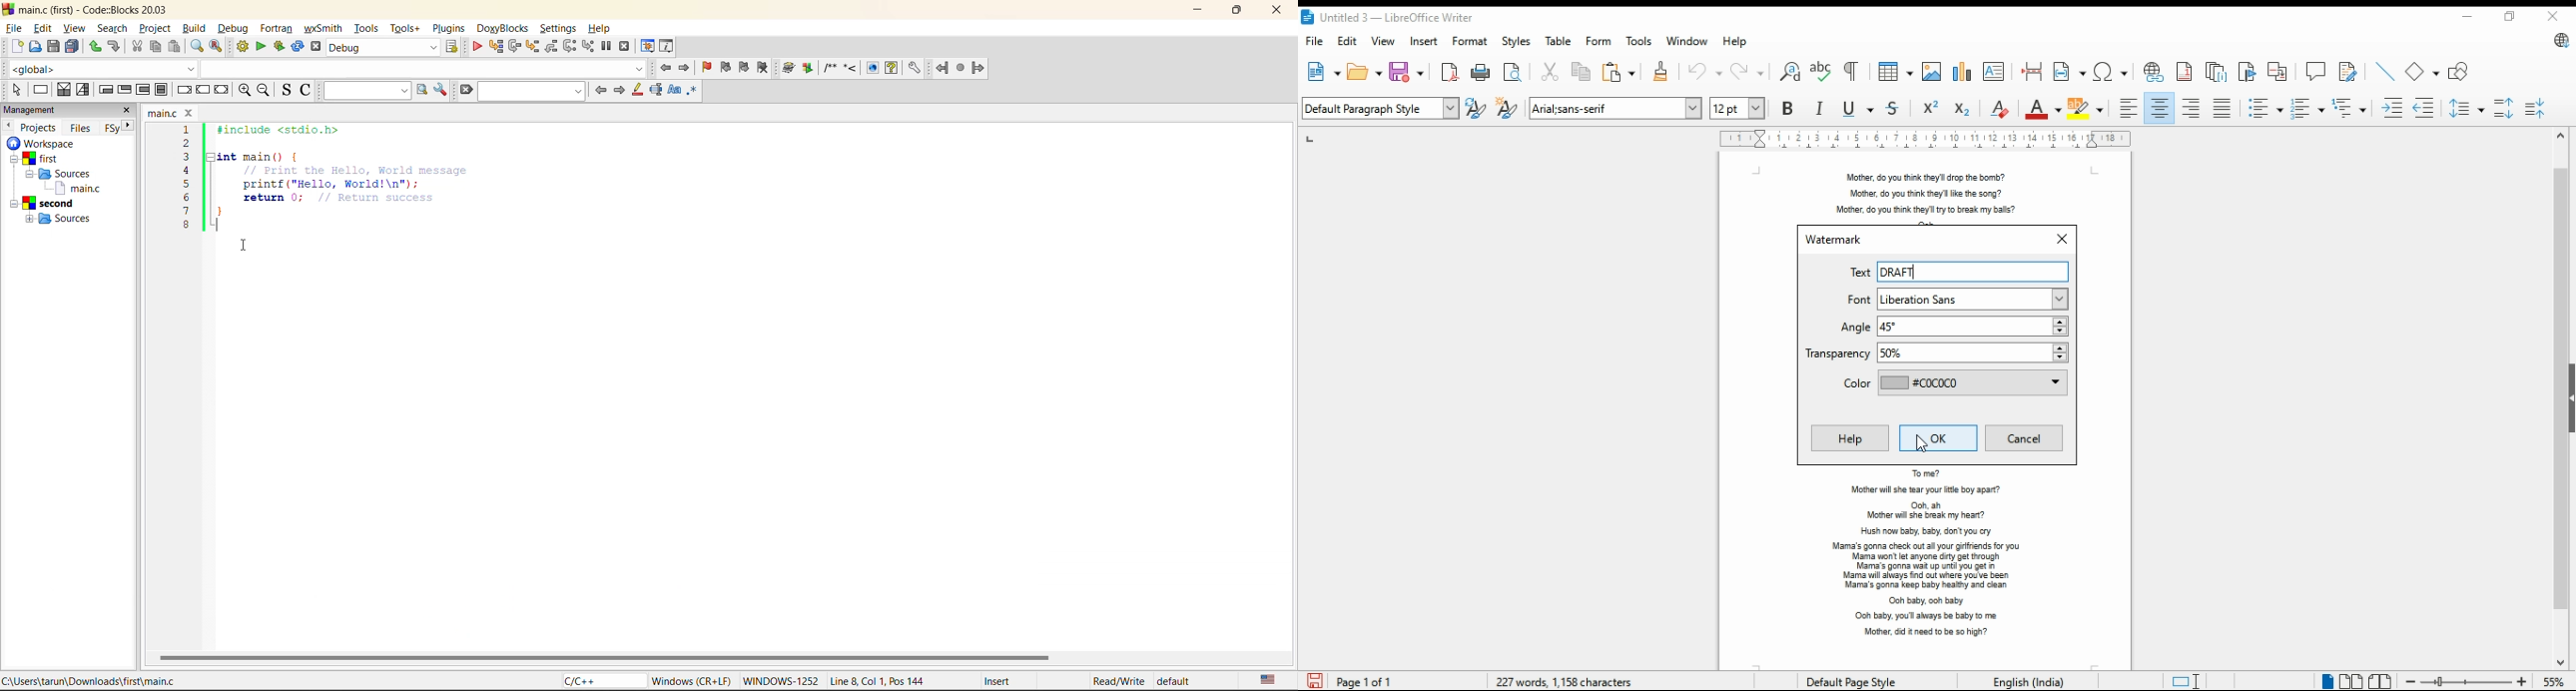 The width and height of the screenshot is (2576, 700). Describe the element at coordinates (1820, 108) in the screenshot. I see `italics` at that location.